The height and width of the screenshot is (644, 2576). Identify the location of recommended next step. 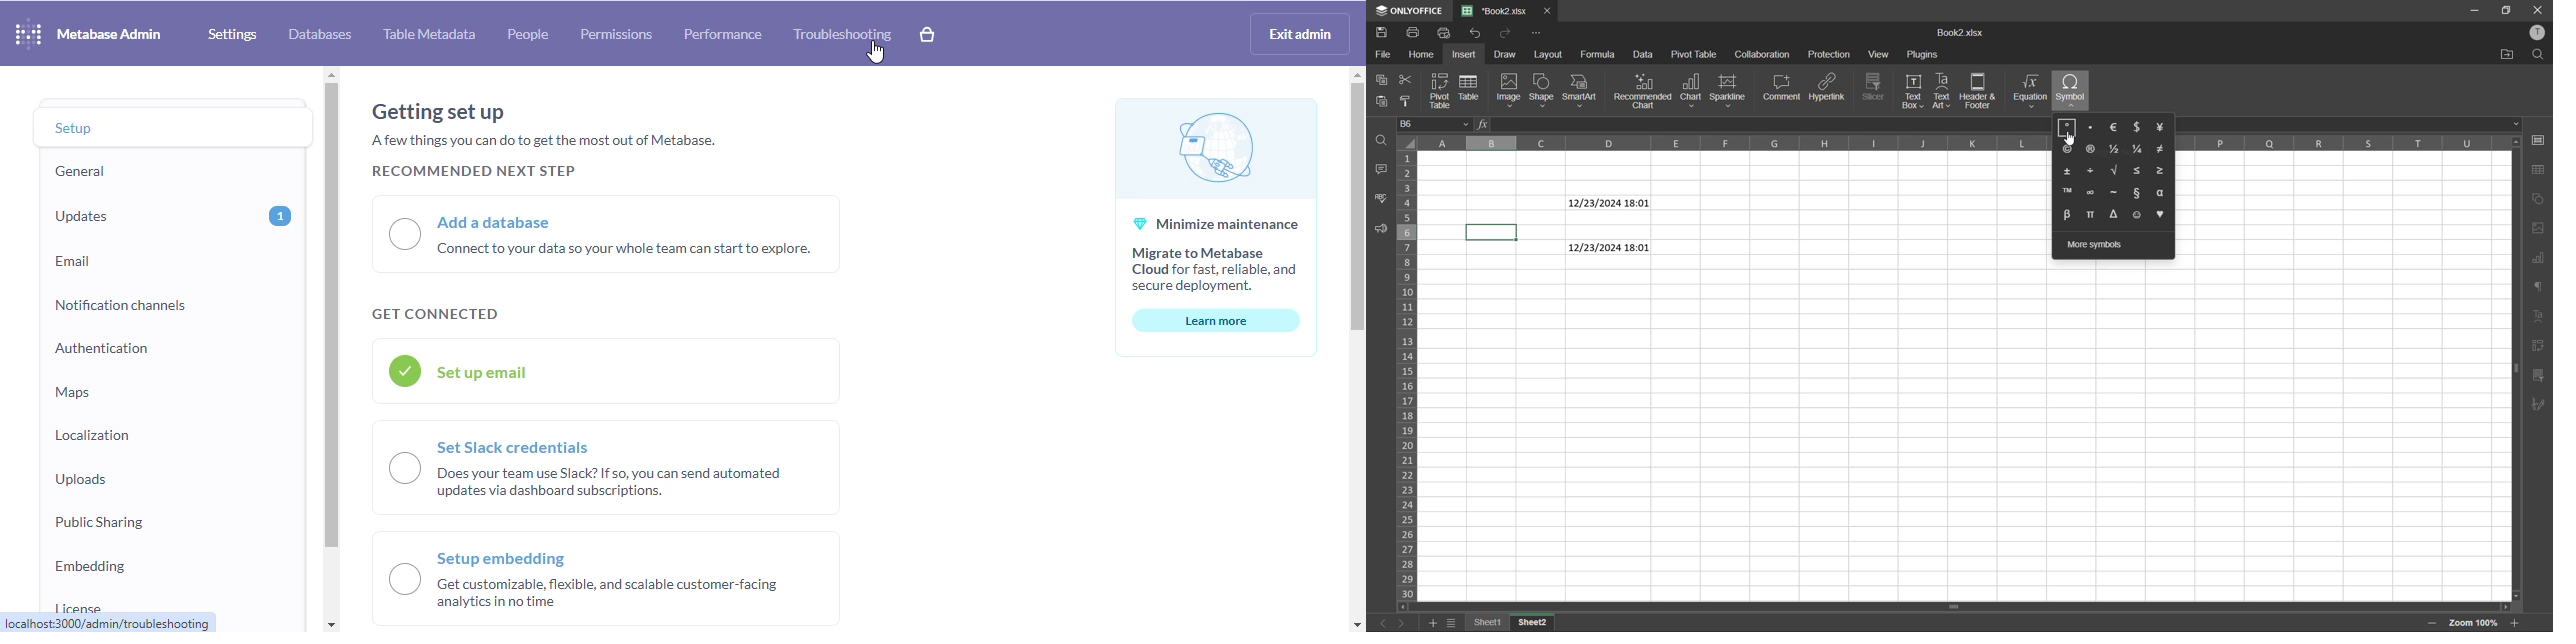
(471, 171).